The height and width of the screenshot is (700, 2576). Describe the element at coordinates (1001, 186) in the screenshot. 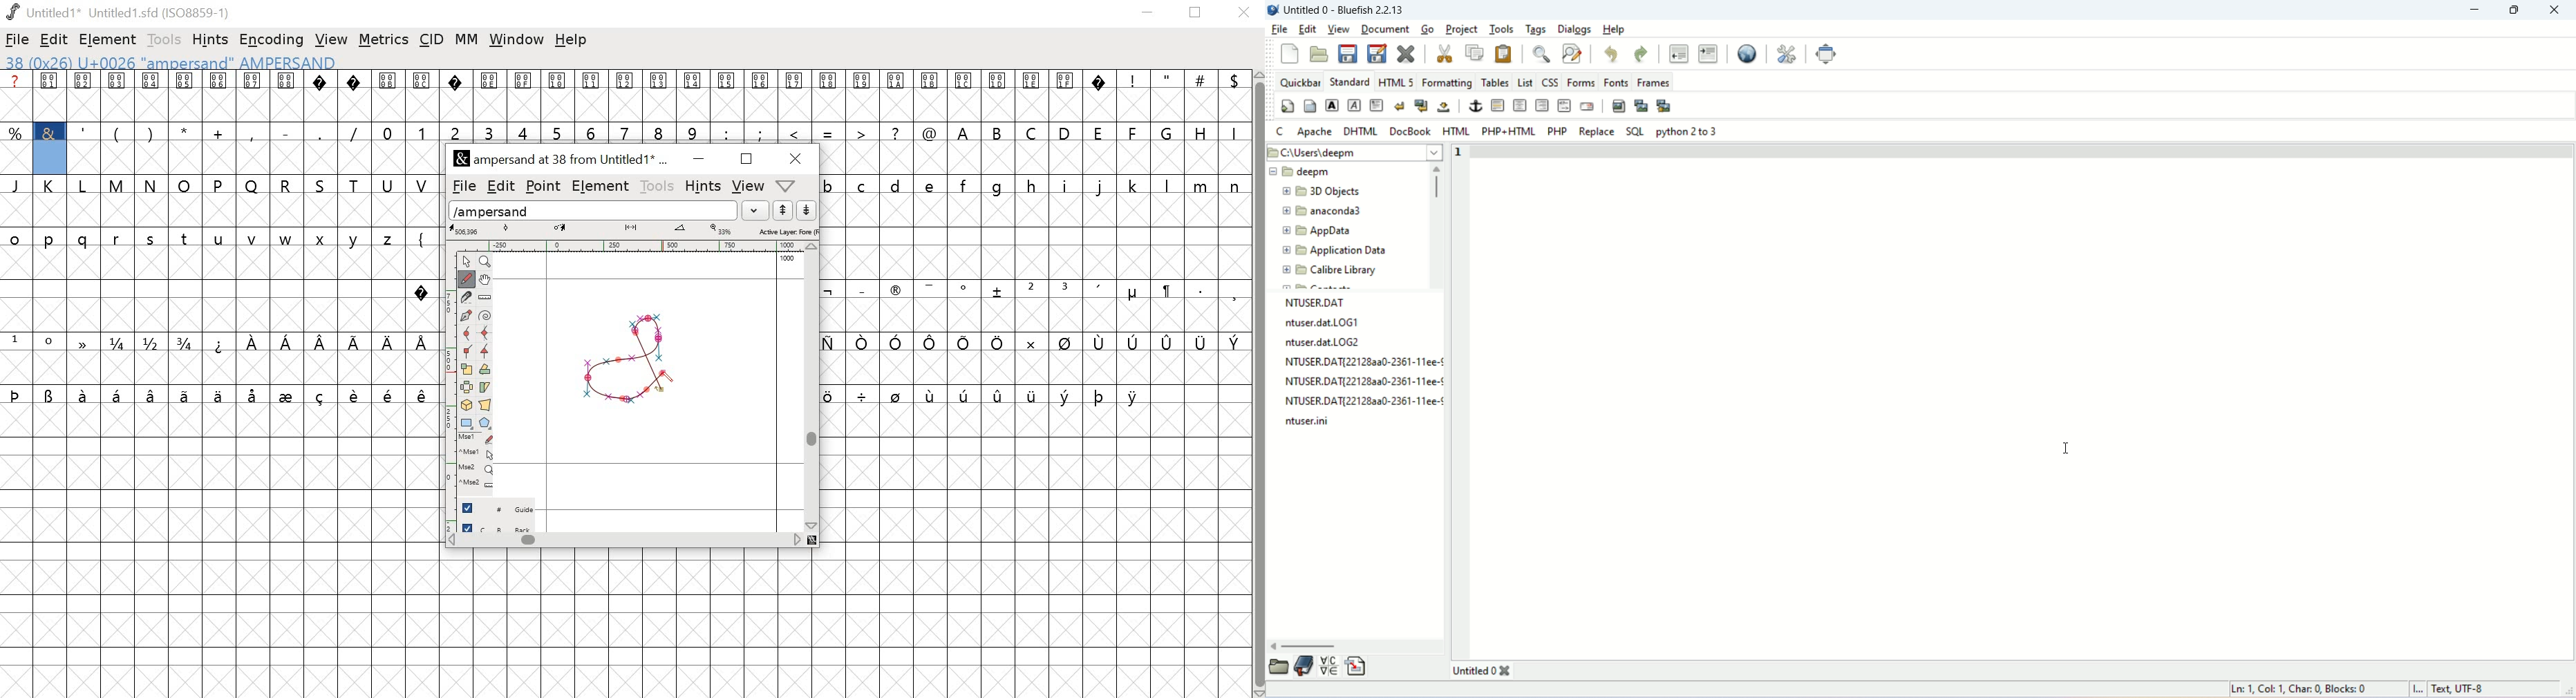

I see `g` at that location.